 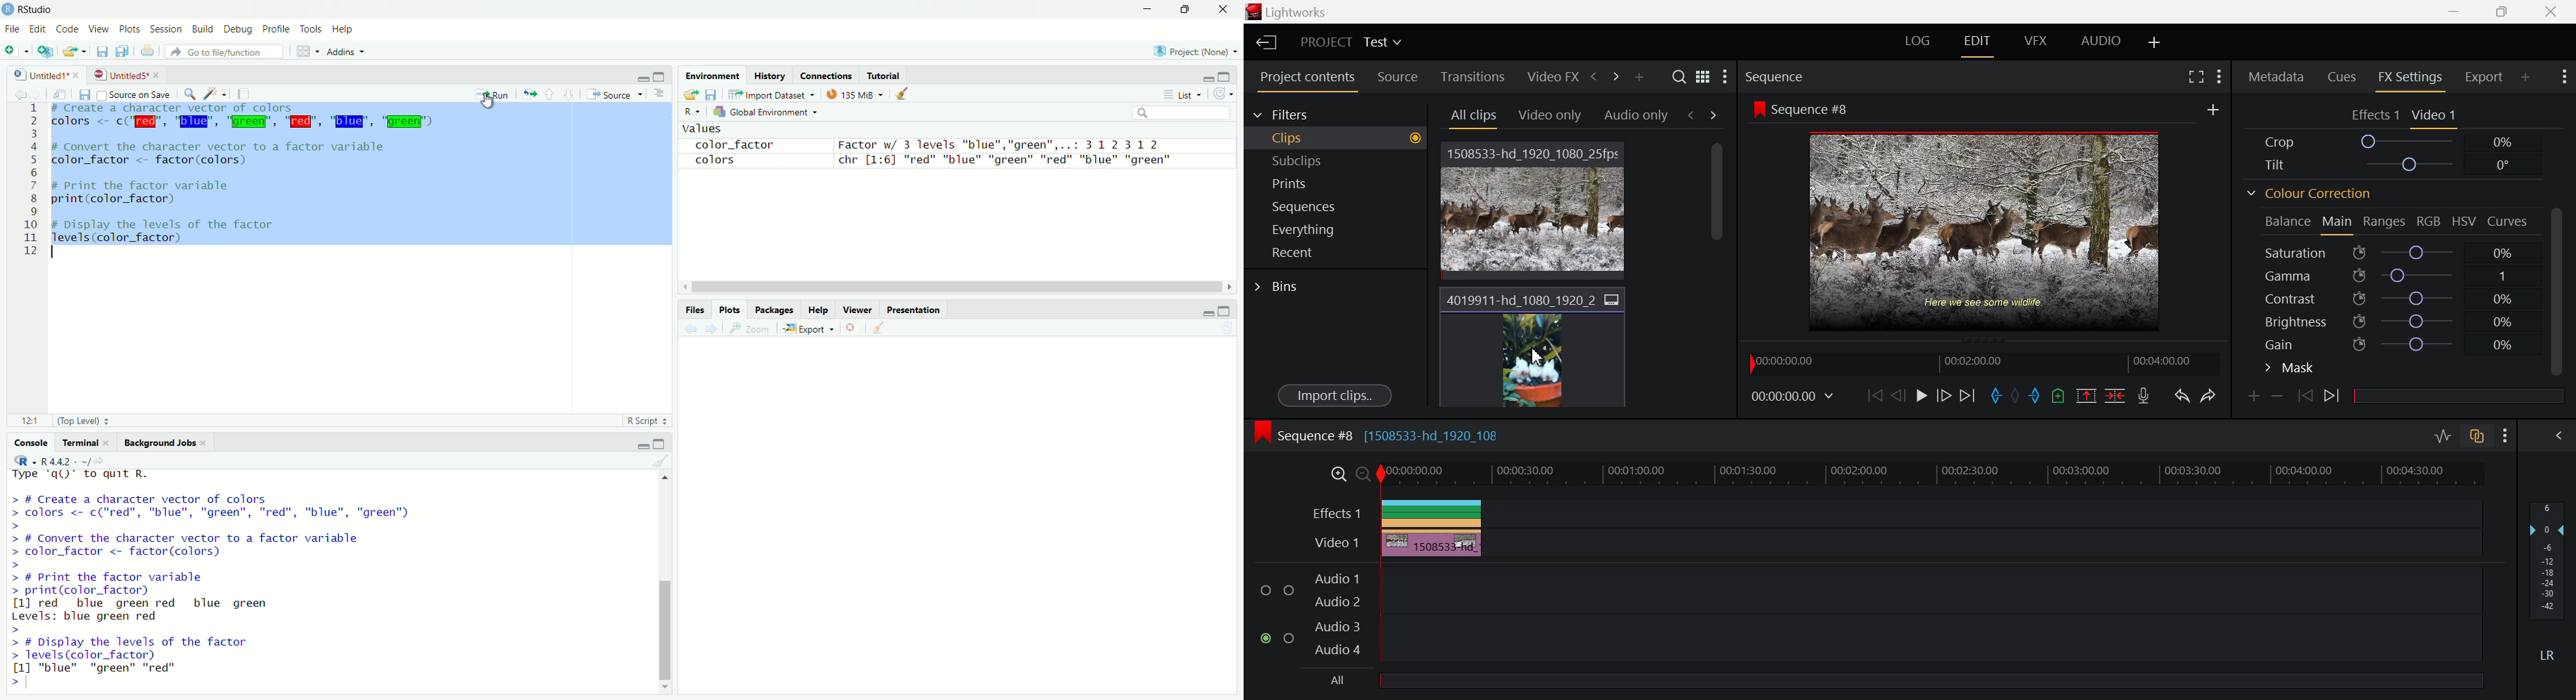 I want to click on RGB, so click(x=2427, y=221).